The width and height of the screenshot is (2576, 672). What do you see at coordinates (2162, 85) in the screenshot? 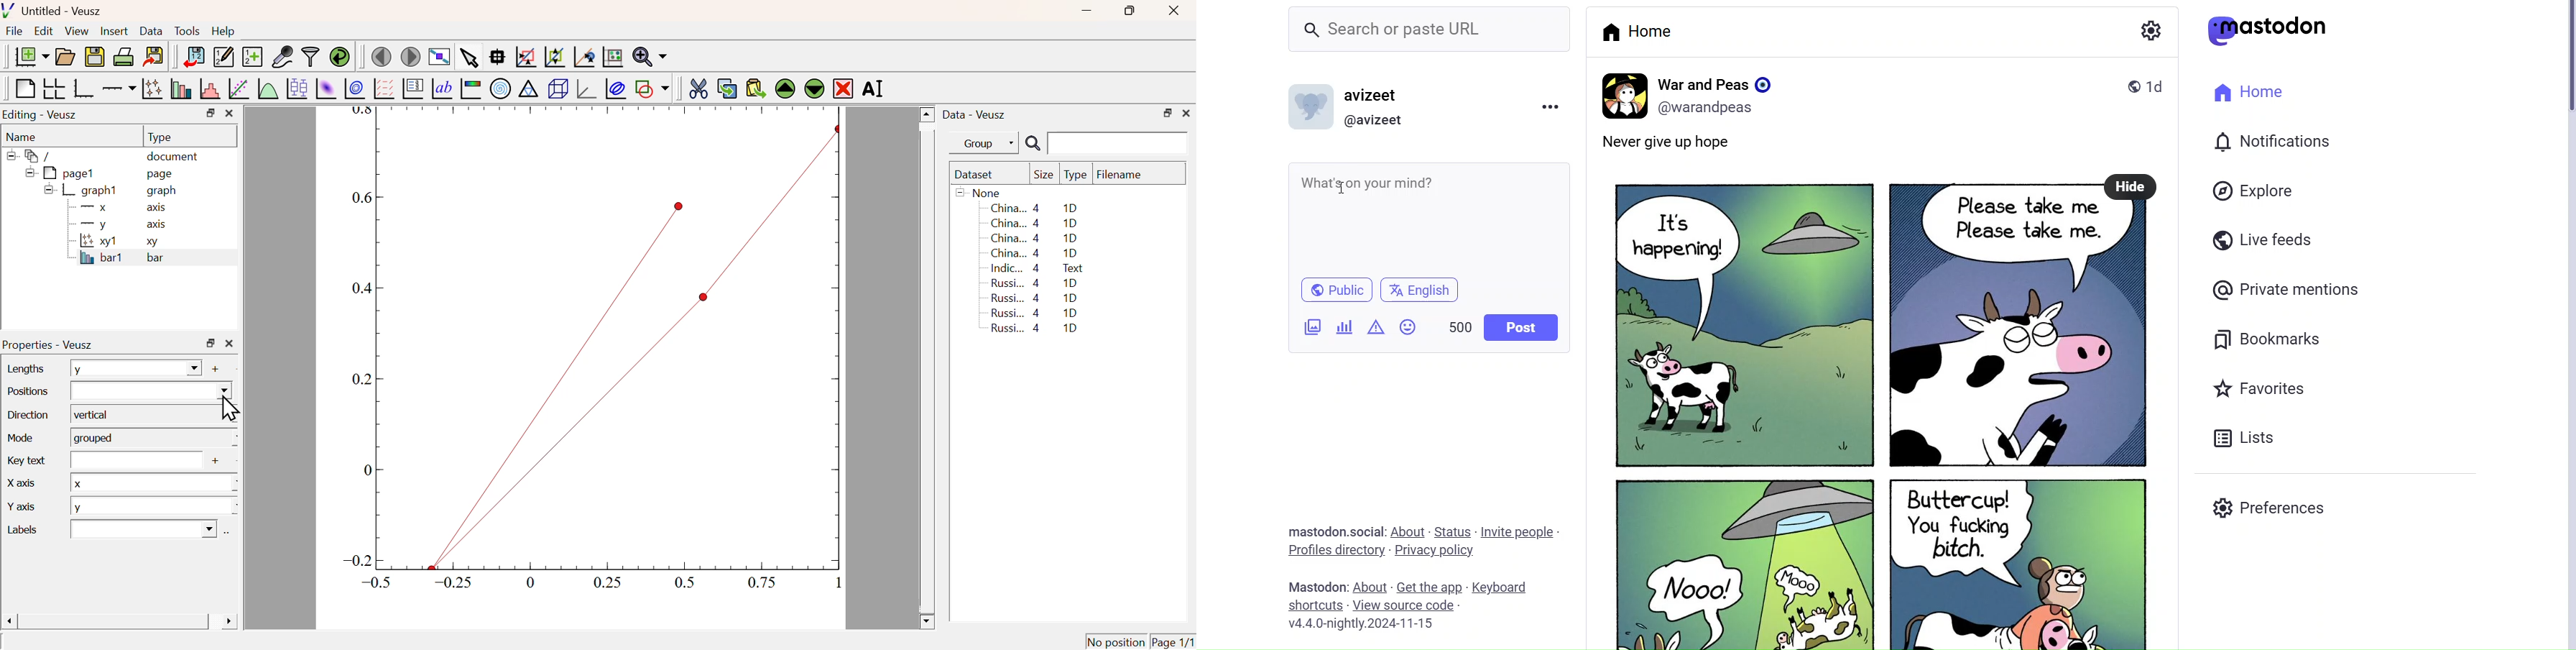
I see `1d` at bounding box center [2162, 85].